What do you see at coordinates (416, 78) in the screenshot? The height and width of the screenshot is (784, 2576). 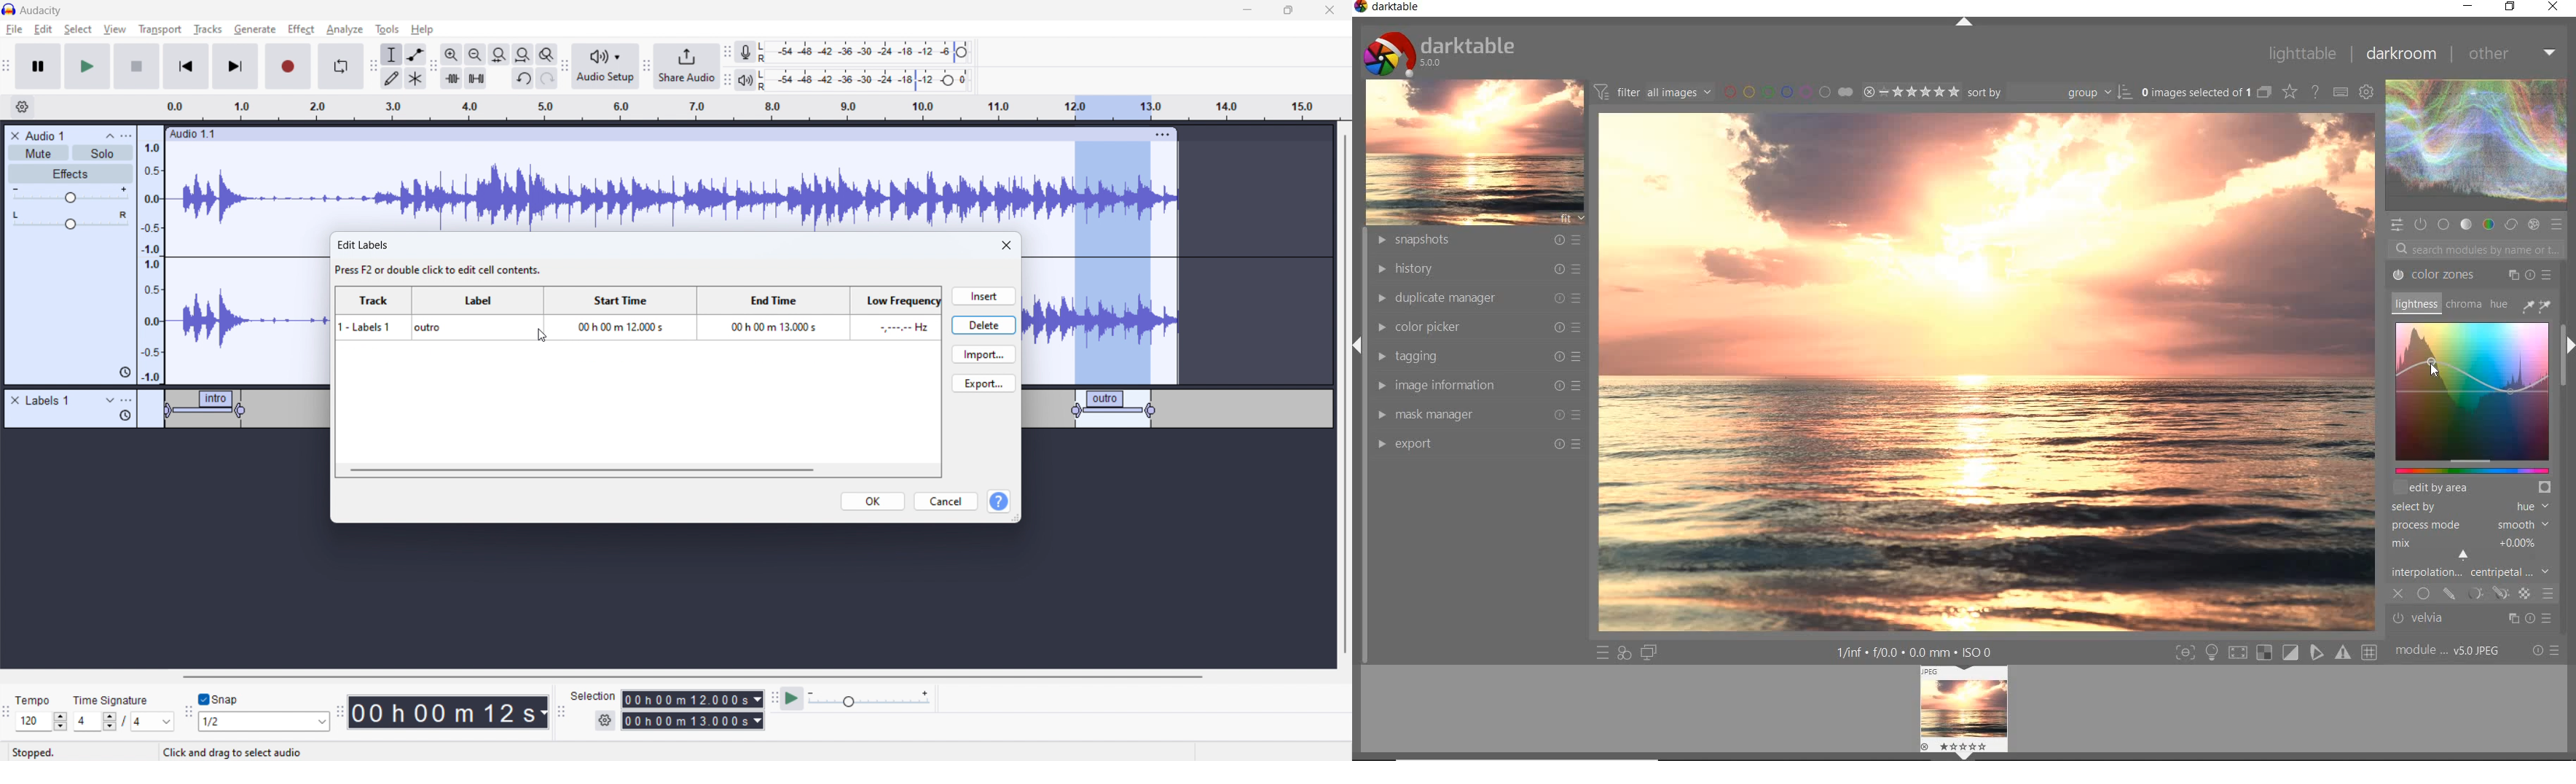 I see `multi tool` at bounding box center [416, 78].